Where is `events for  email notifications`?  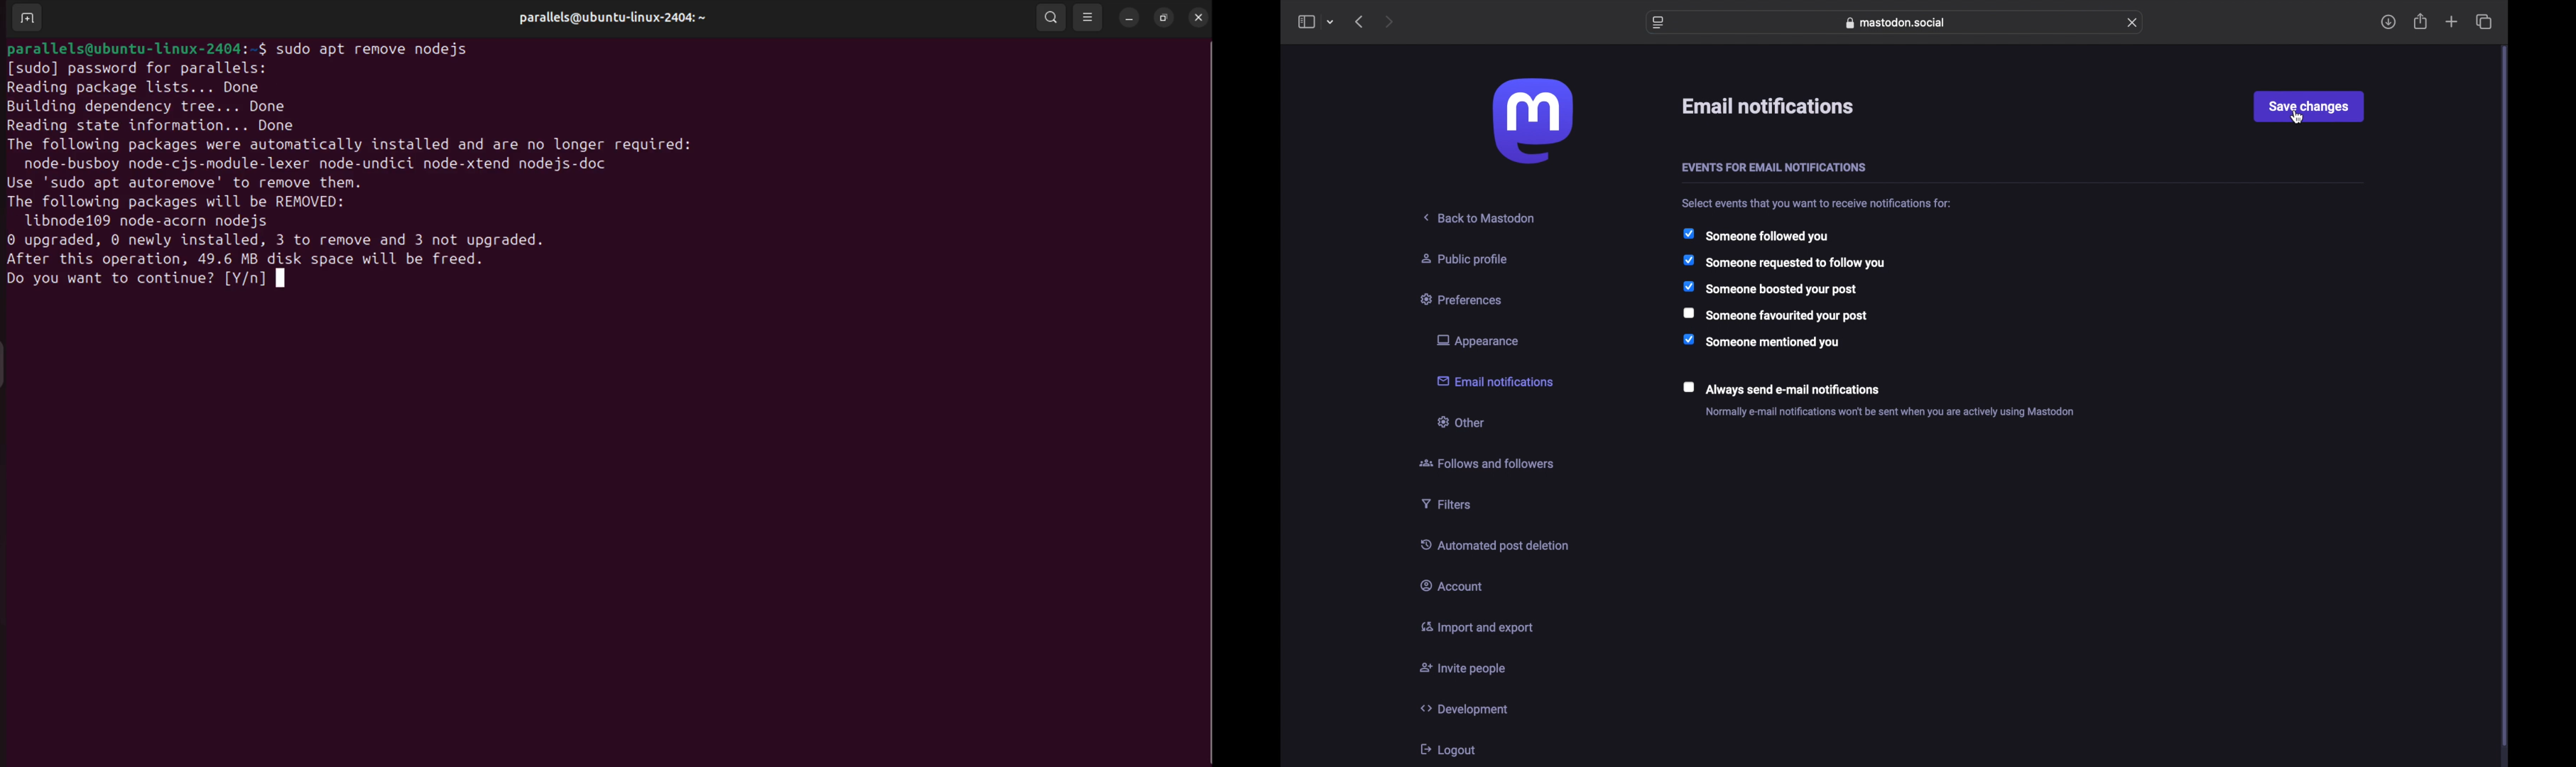
events for  email notifications is located at coordinates (1773, 168).